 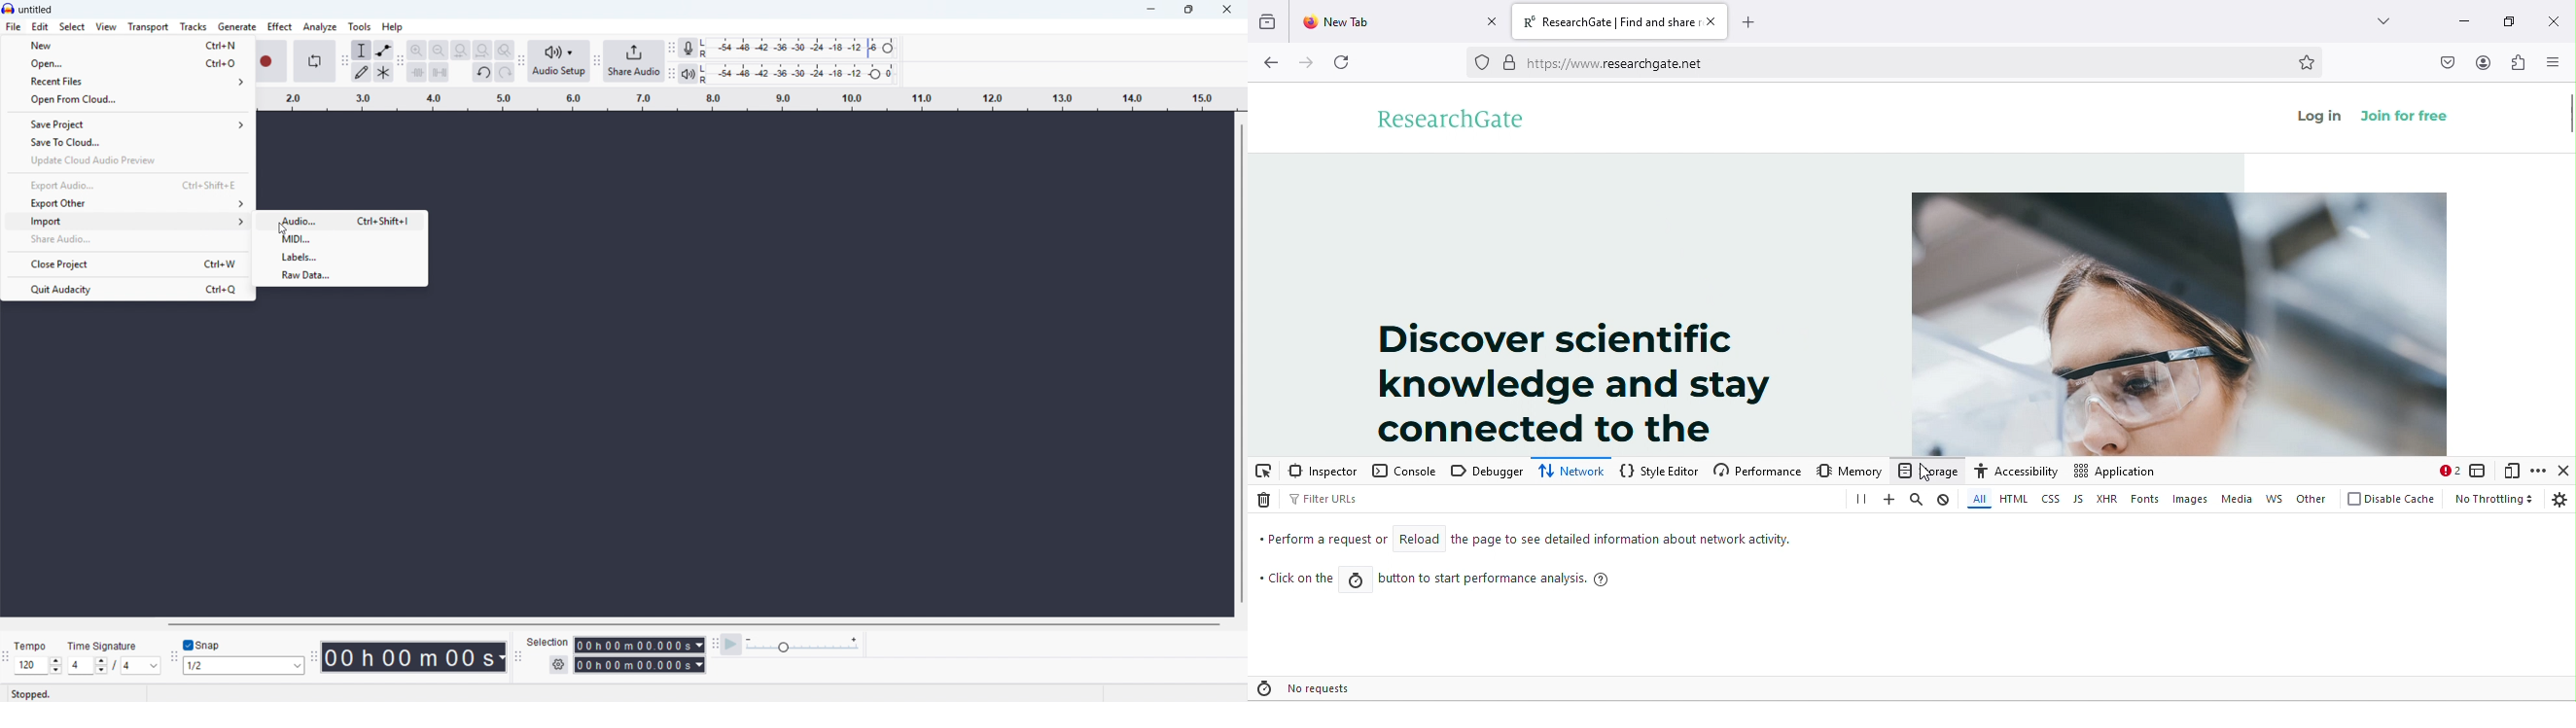 What do you see at coordinates (549, 642) in the screenshot?
I see `Selection` at bounding box center [549, 642].